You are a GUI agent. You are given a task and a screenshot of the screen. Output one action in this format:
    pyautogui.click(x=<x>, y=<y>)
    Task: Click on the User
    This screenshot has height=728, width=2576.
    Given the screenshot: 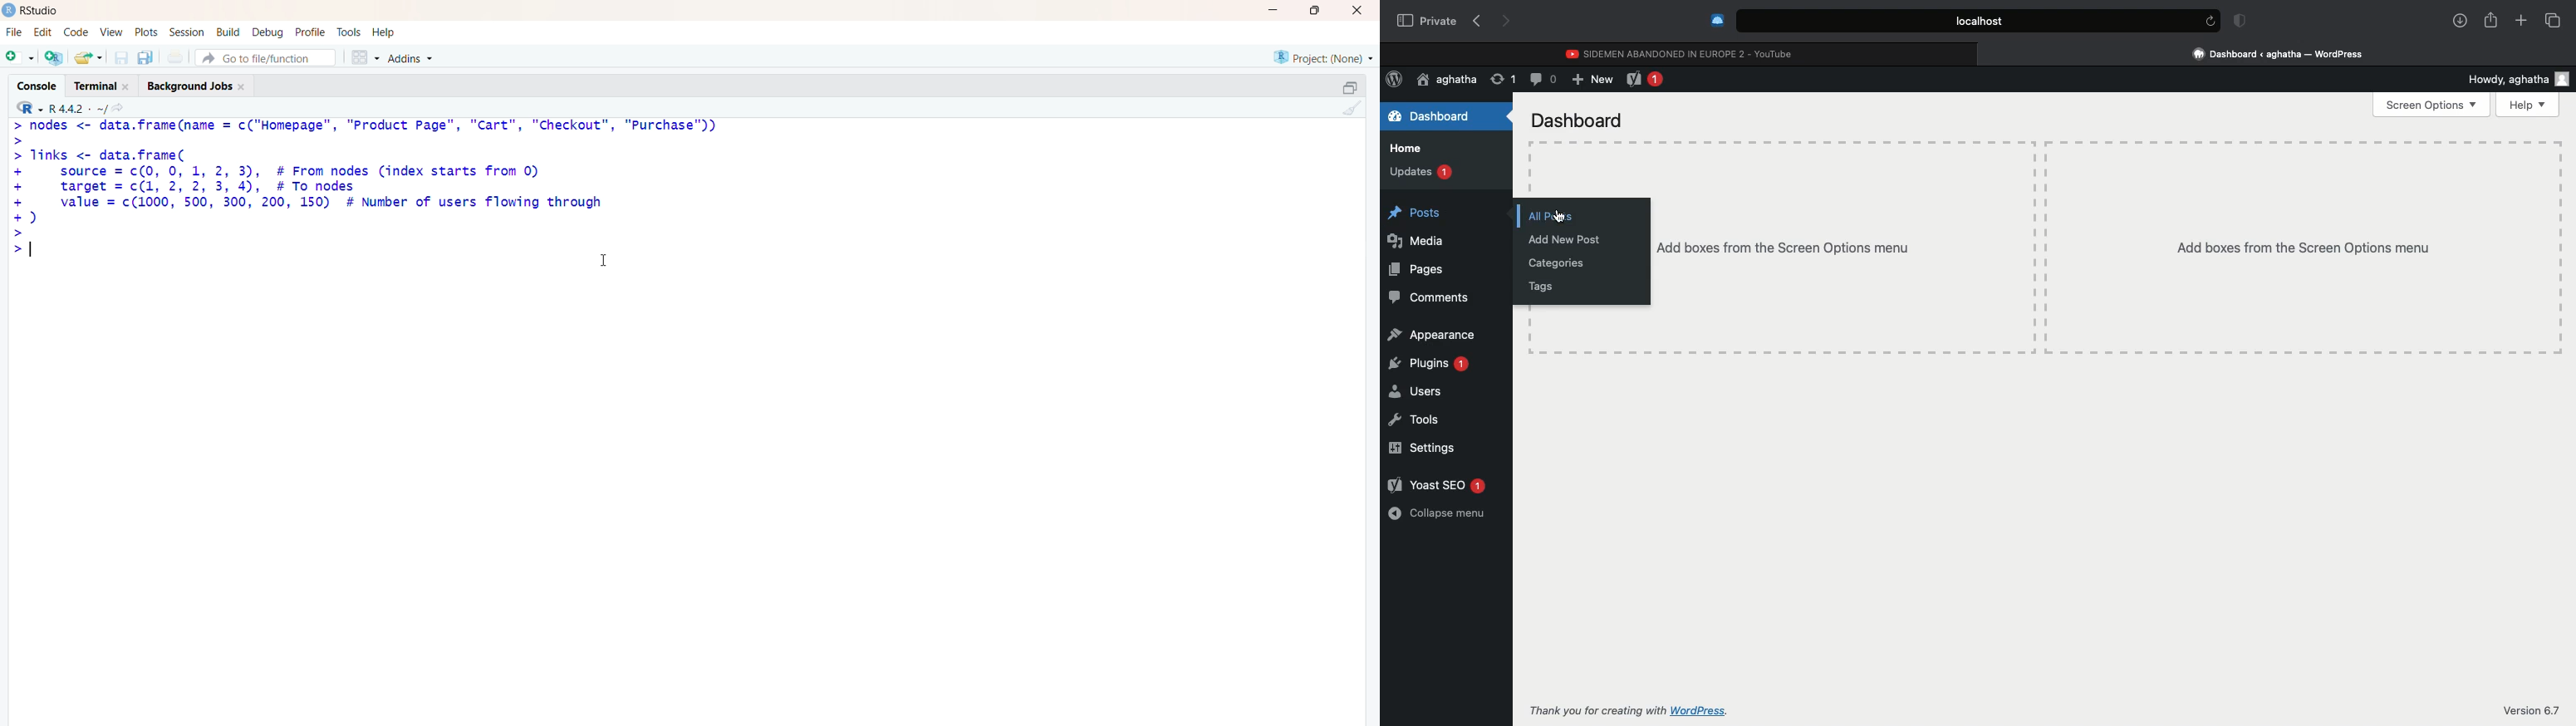 What is the action you would take?
    pyautogui.click(x=1447, y=80)
    